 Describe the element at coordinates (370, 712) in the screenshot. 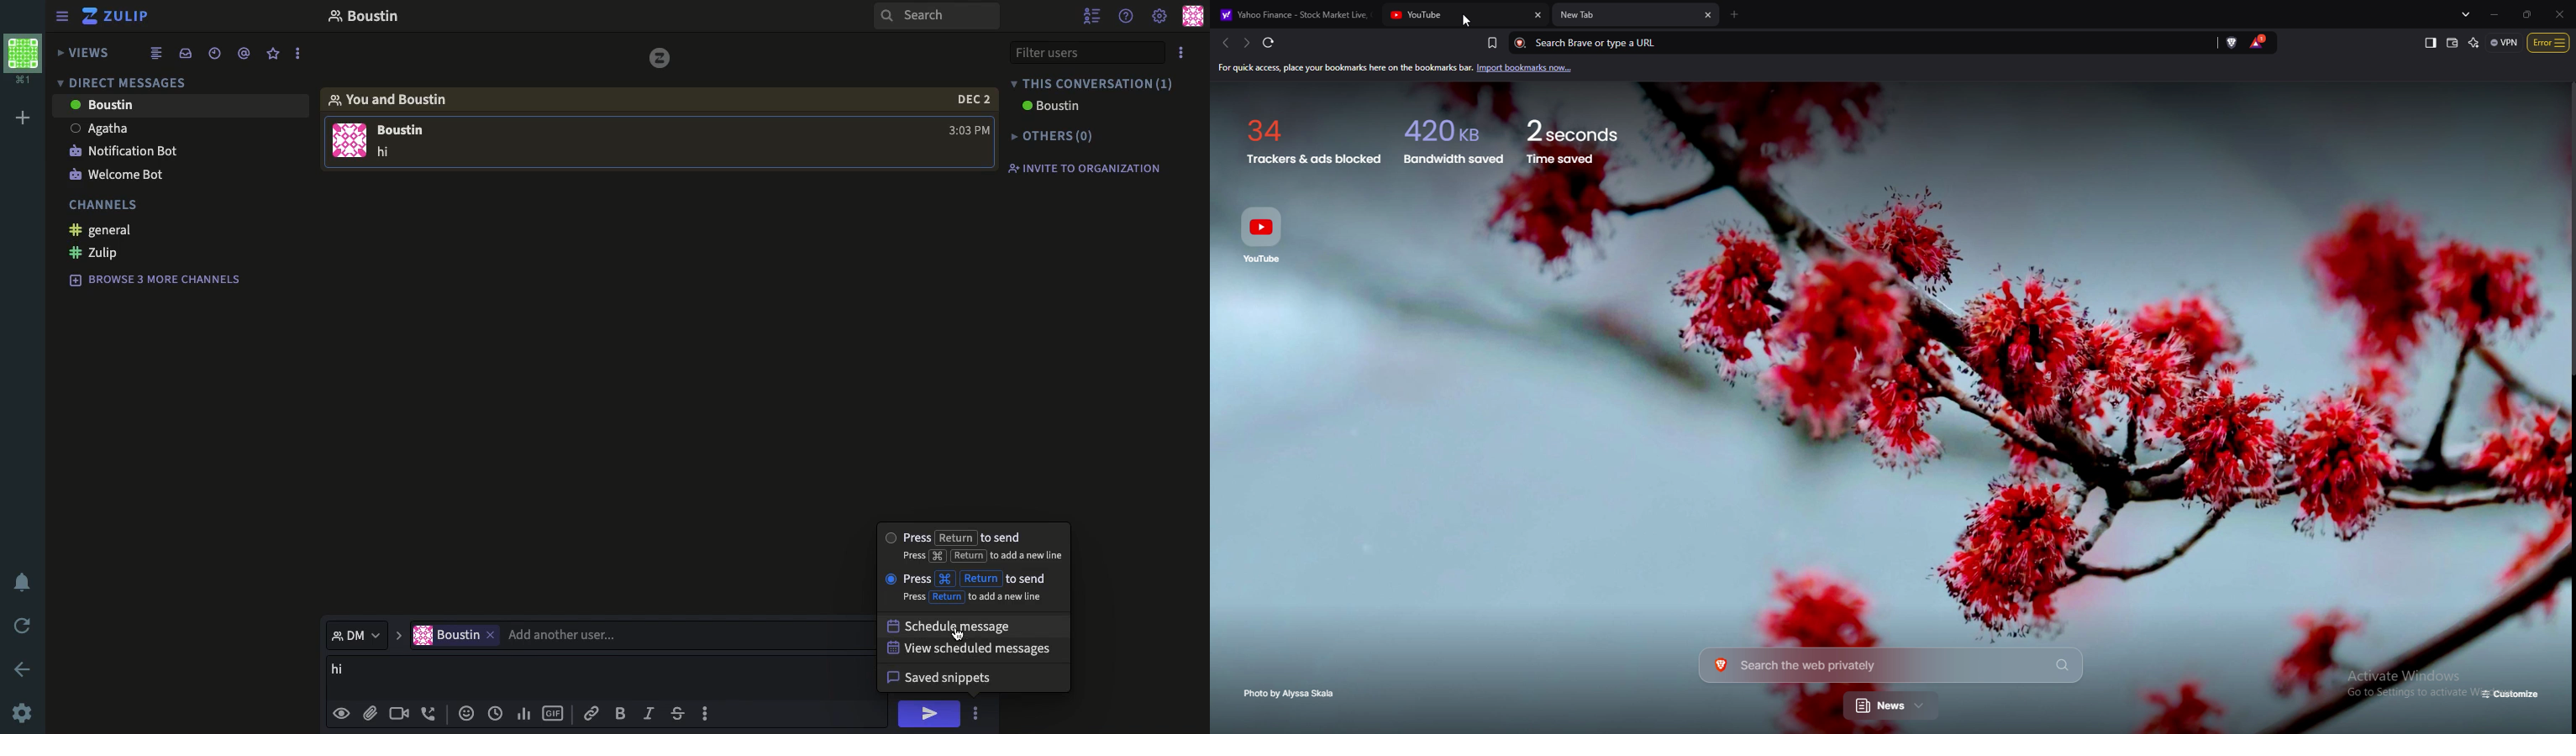

I see `file attachment` at that location.